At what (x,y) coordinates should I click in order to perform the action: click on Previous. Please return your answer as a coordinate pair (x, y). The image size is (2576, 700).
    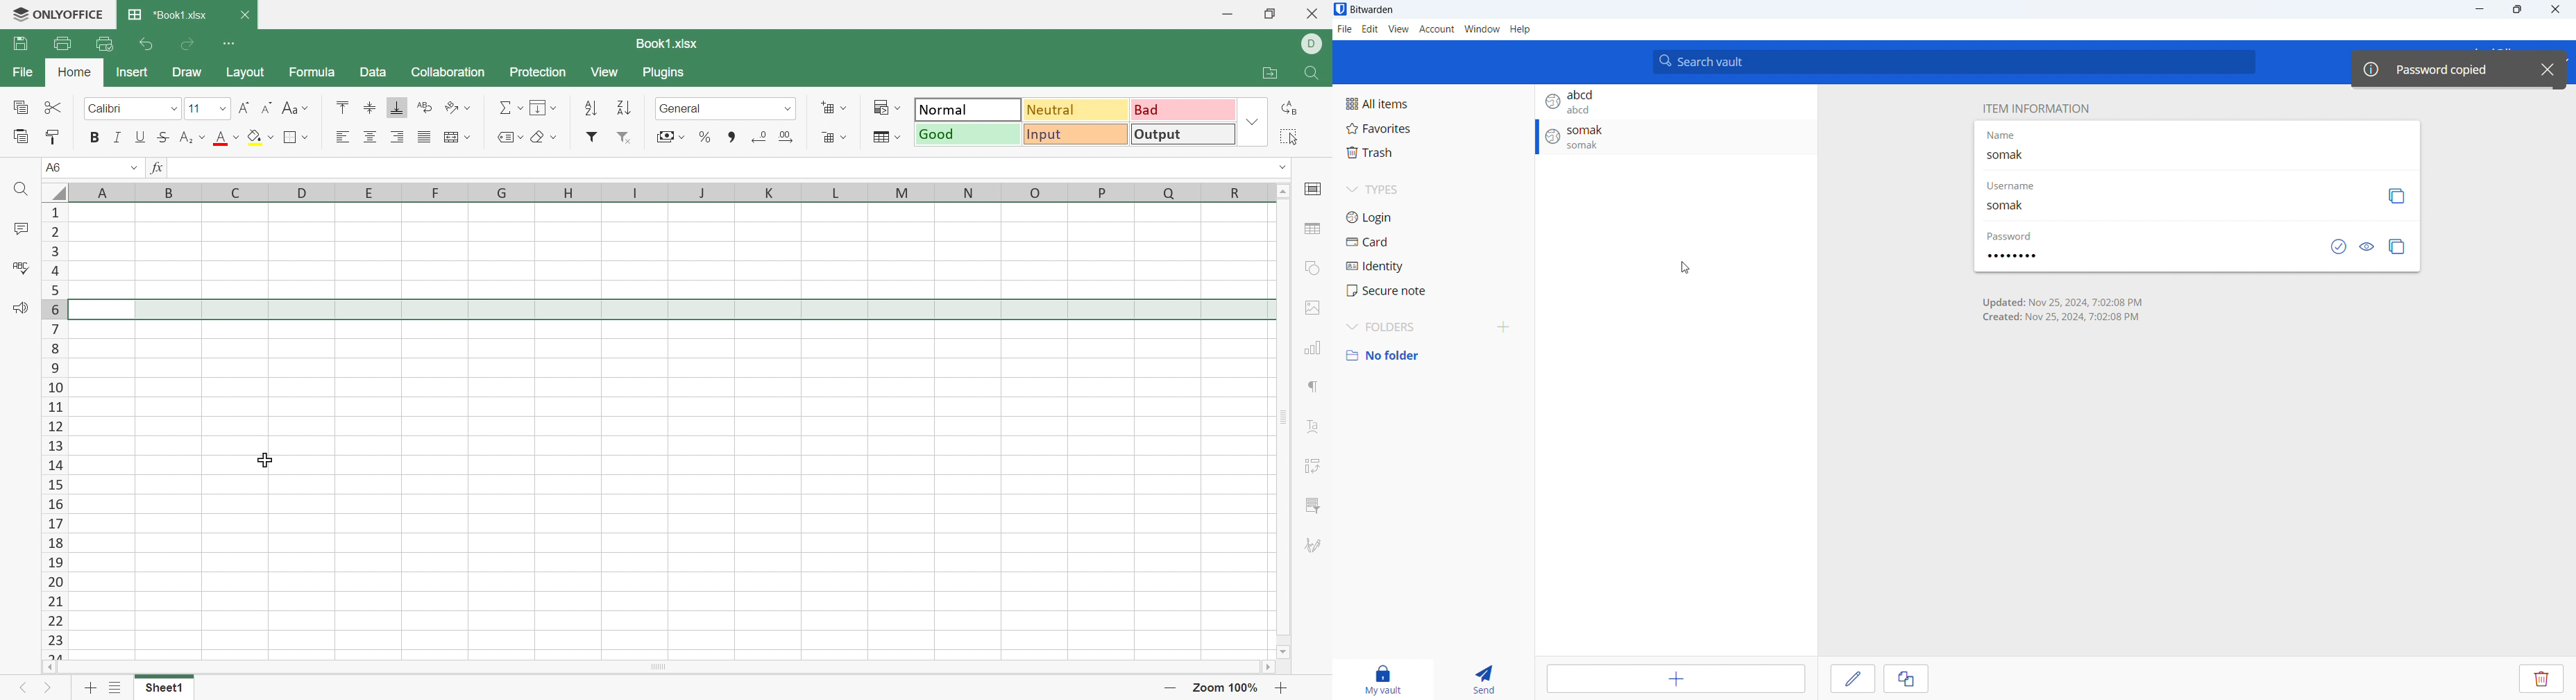
    Looking at the image, I should click on (22, 690).